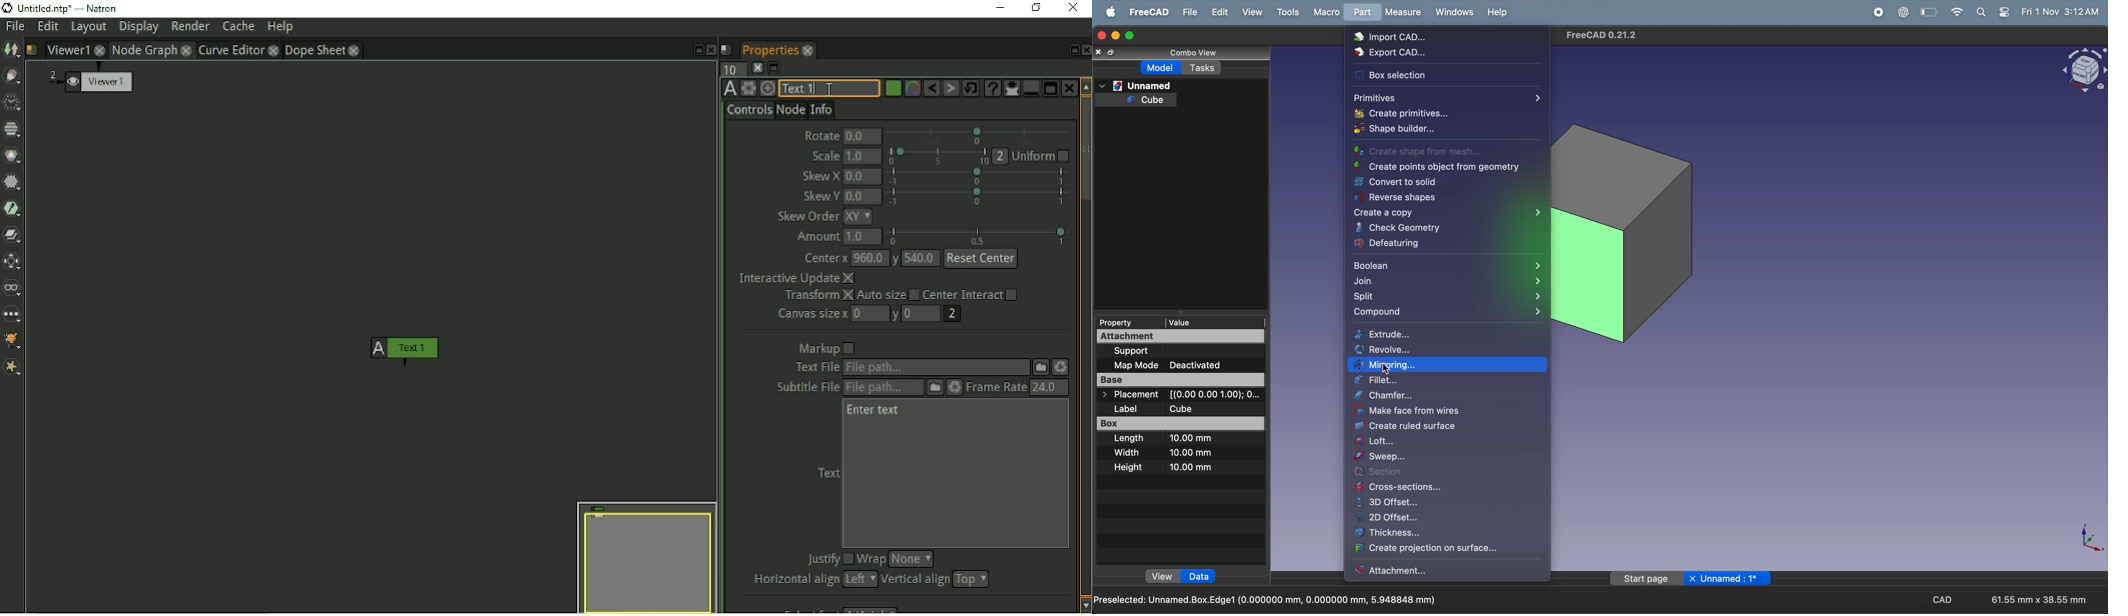 The height and width of the screenshot is (616, 2128). Describe the element at coordinates (1387, 370) in the screenshot. I see `cursor` at that location.